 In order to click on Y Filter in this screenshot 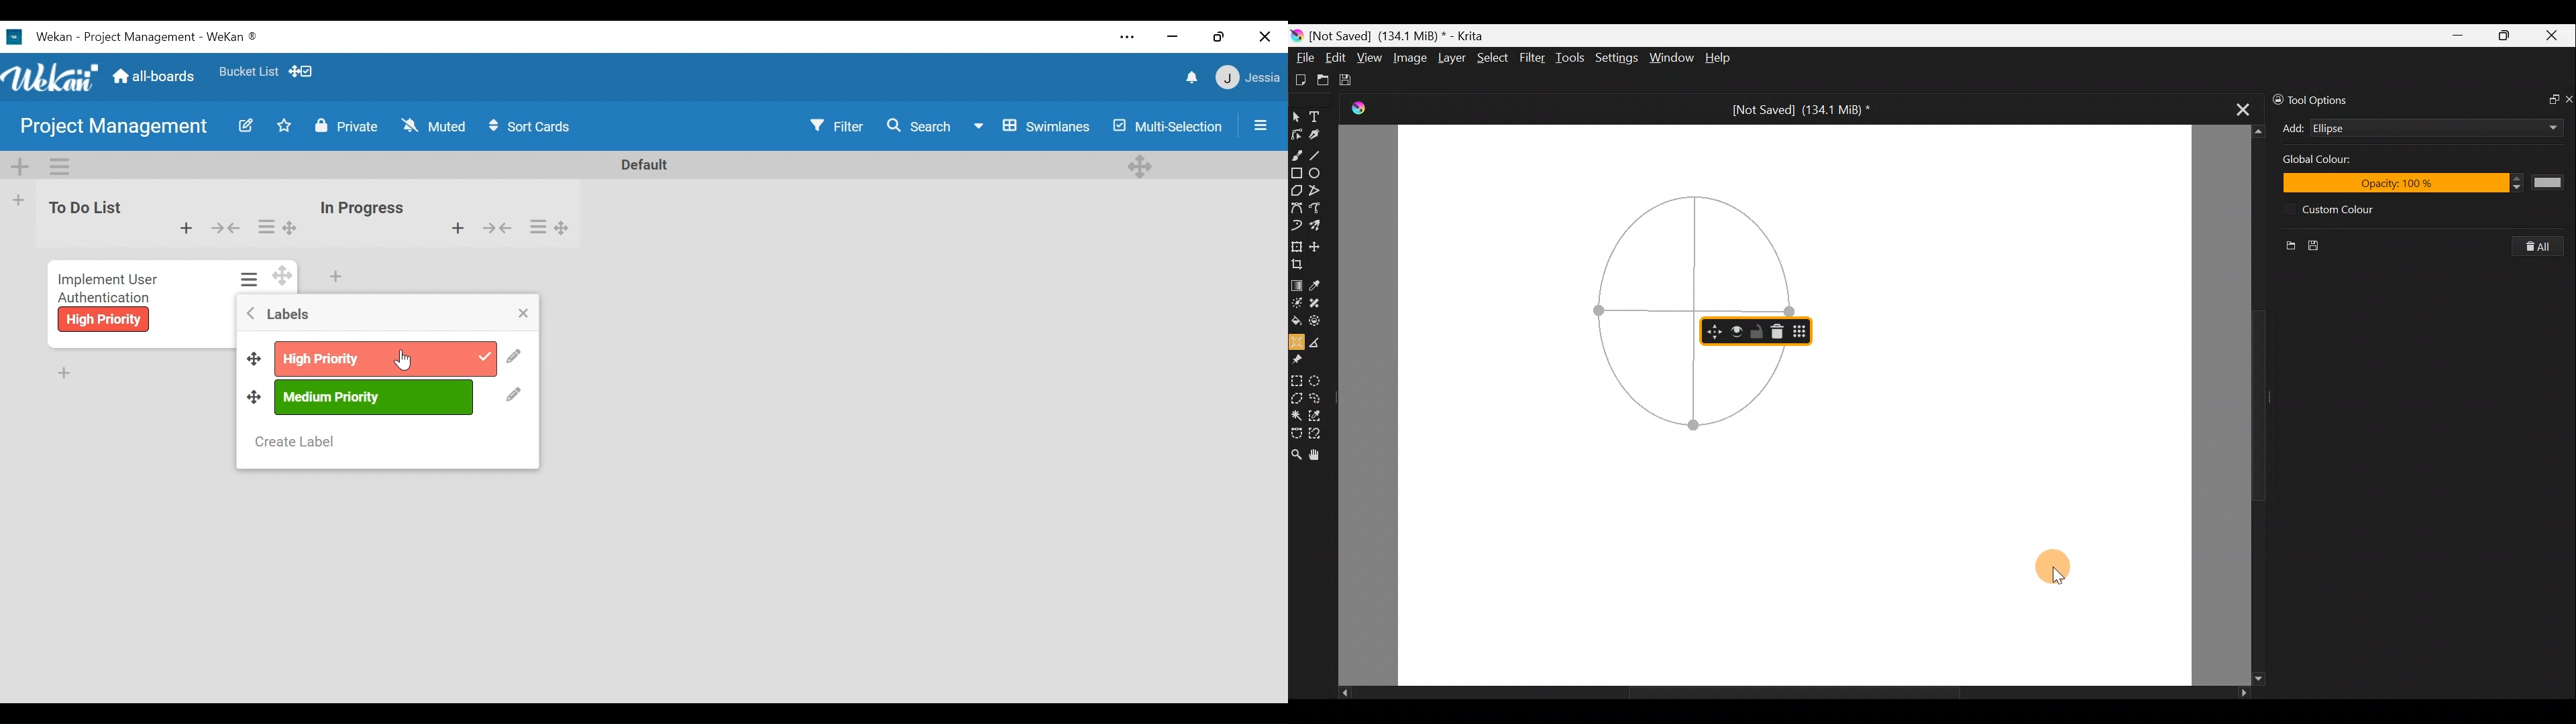, I will do `click(837, 125)`.